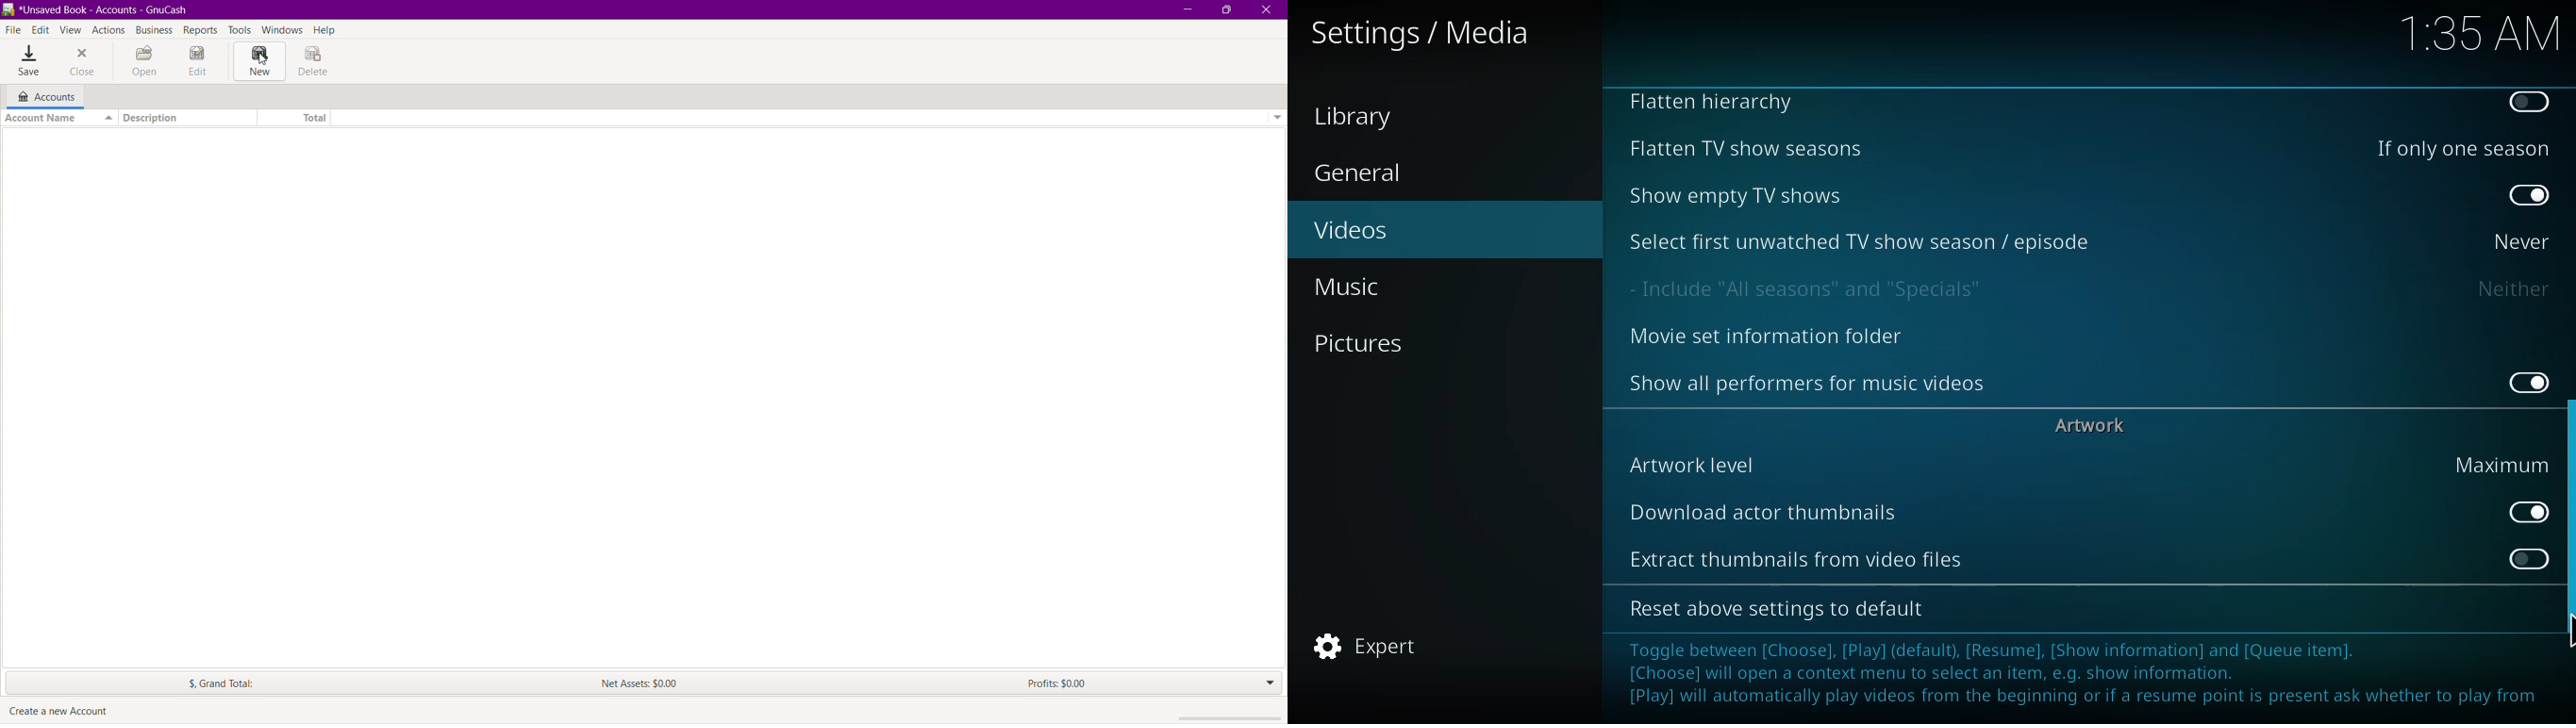 Image resolution: width=2576 pixels, height=728 pixels. Describe the element at coordinates (1770, 337) in the screenshot. I see `movie set info` at that location.